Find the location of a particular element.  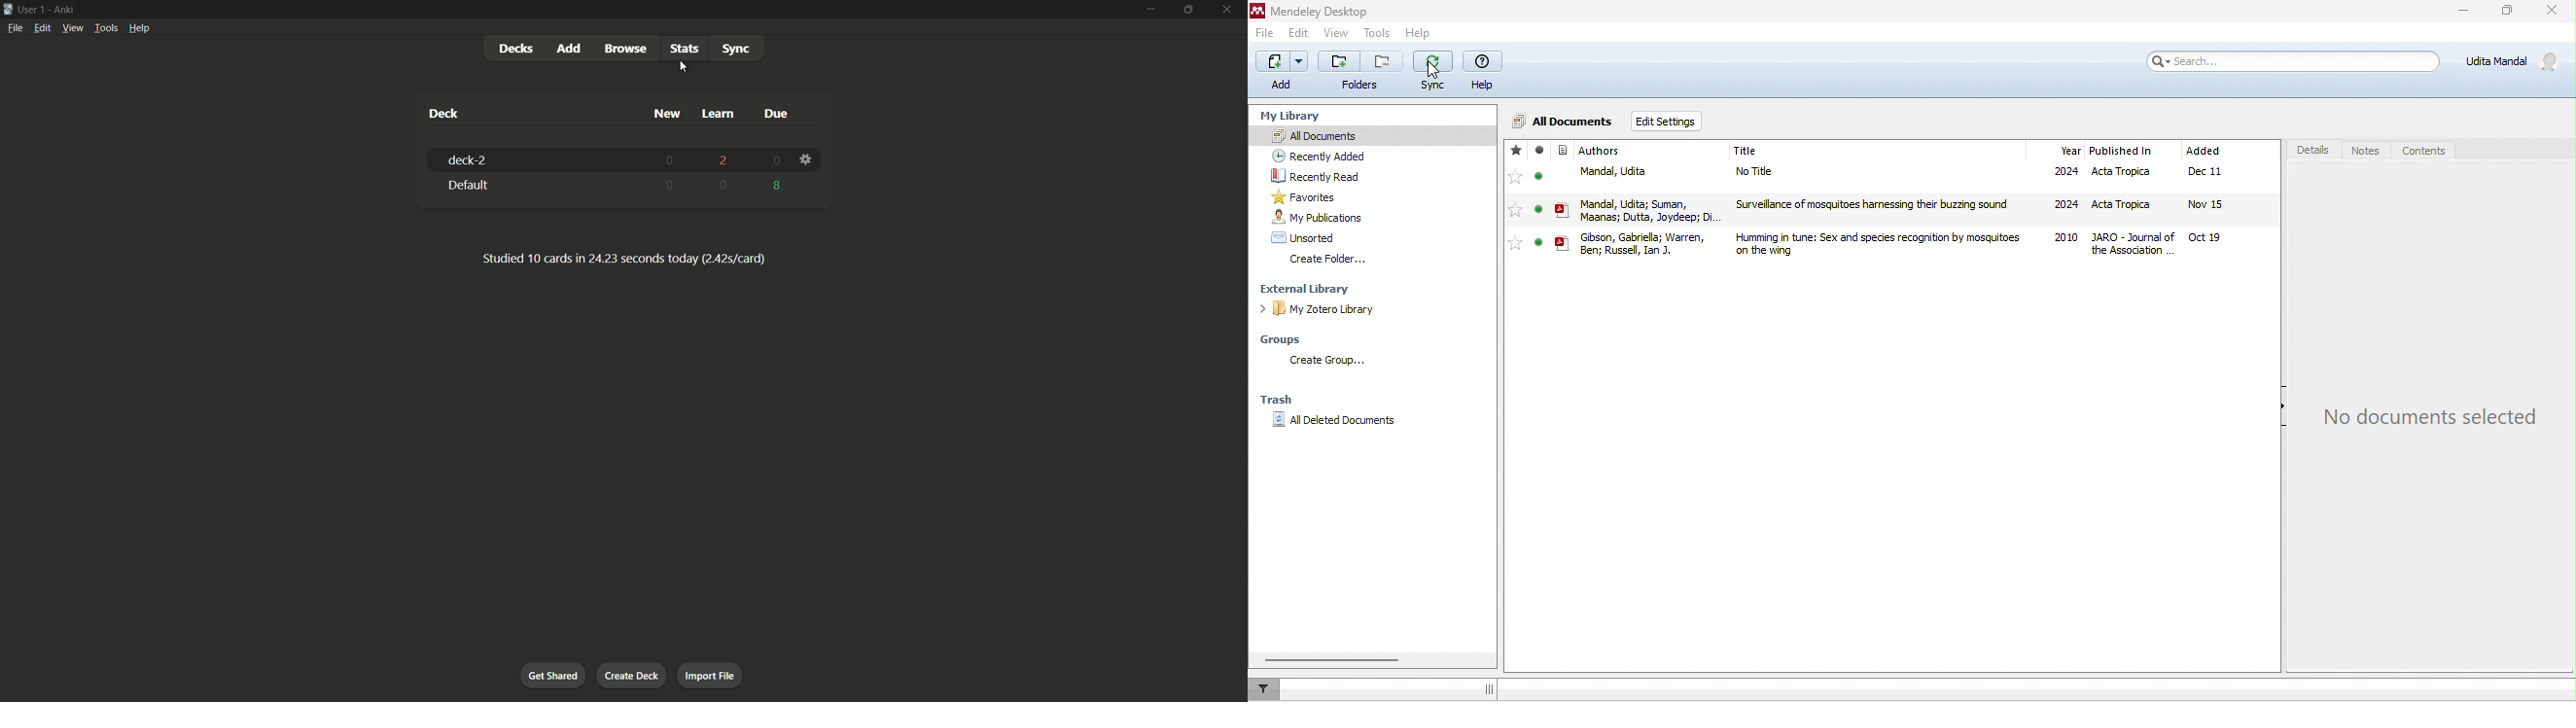

details is located at coordinates (2315, 148).